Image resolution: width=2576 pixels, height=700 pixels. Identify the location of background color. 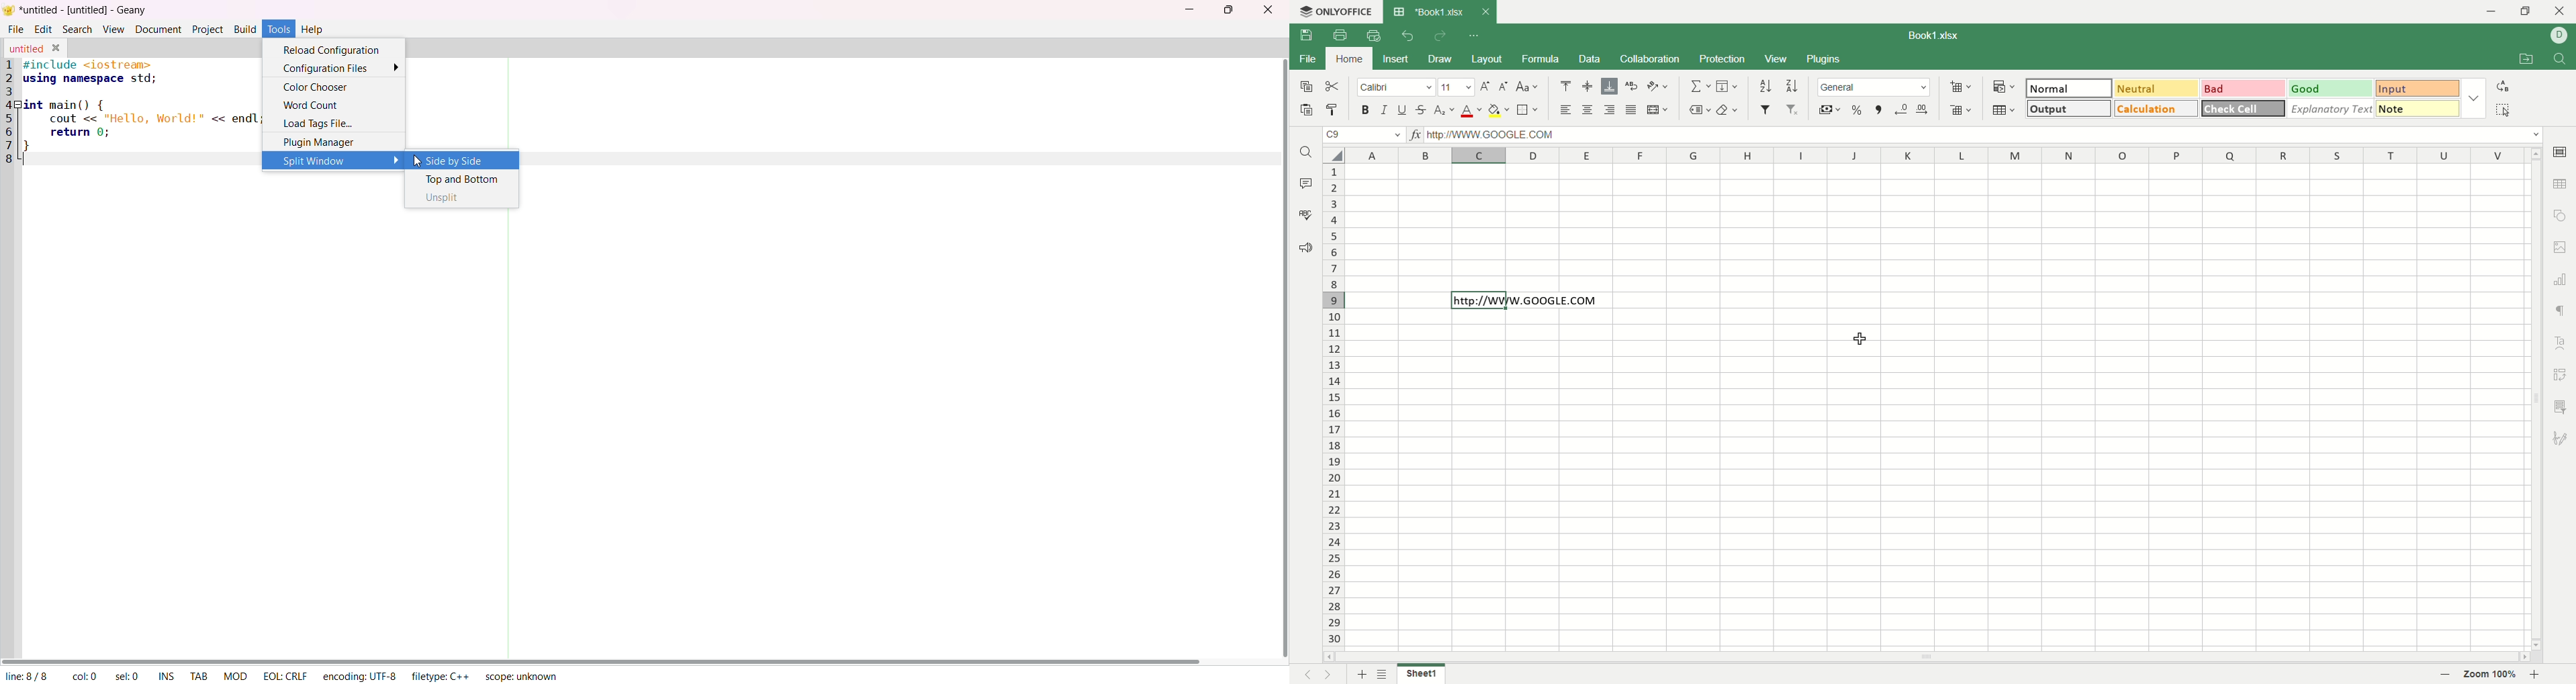
(1498, 110).